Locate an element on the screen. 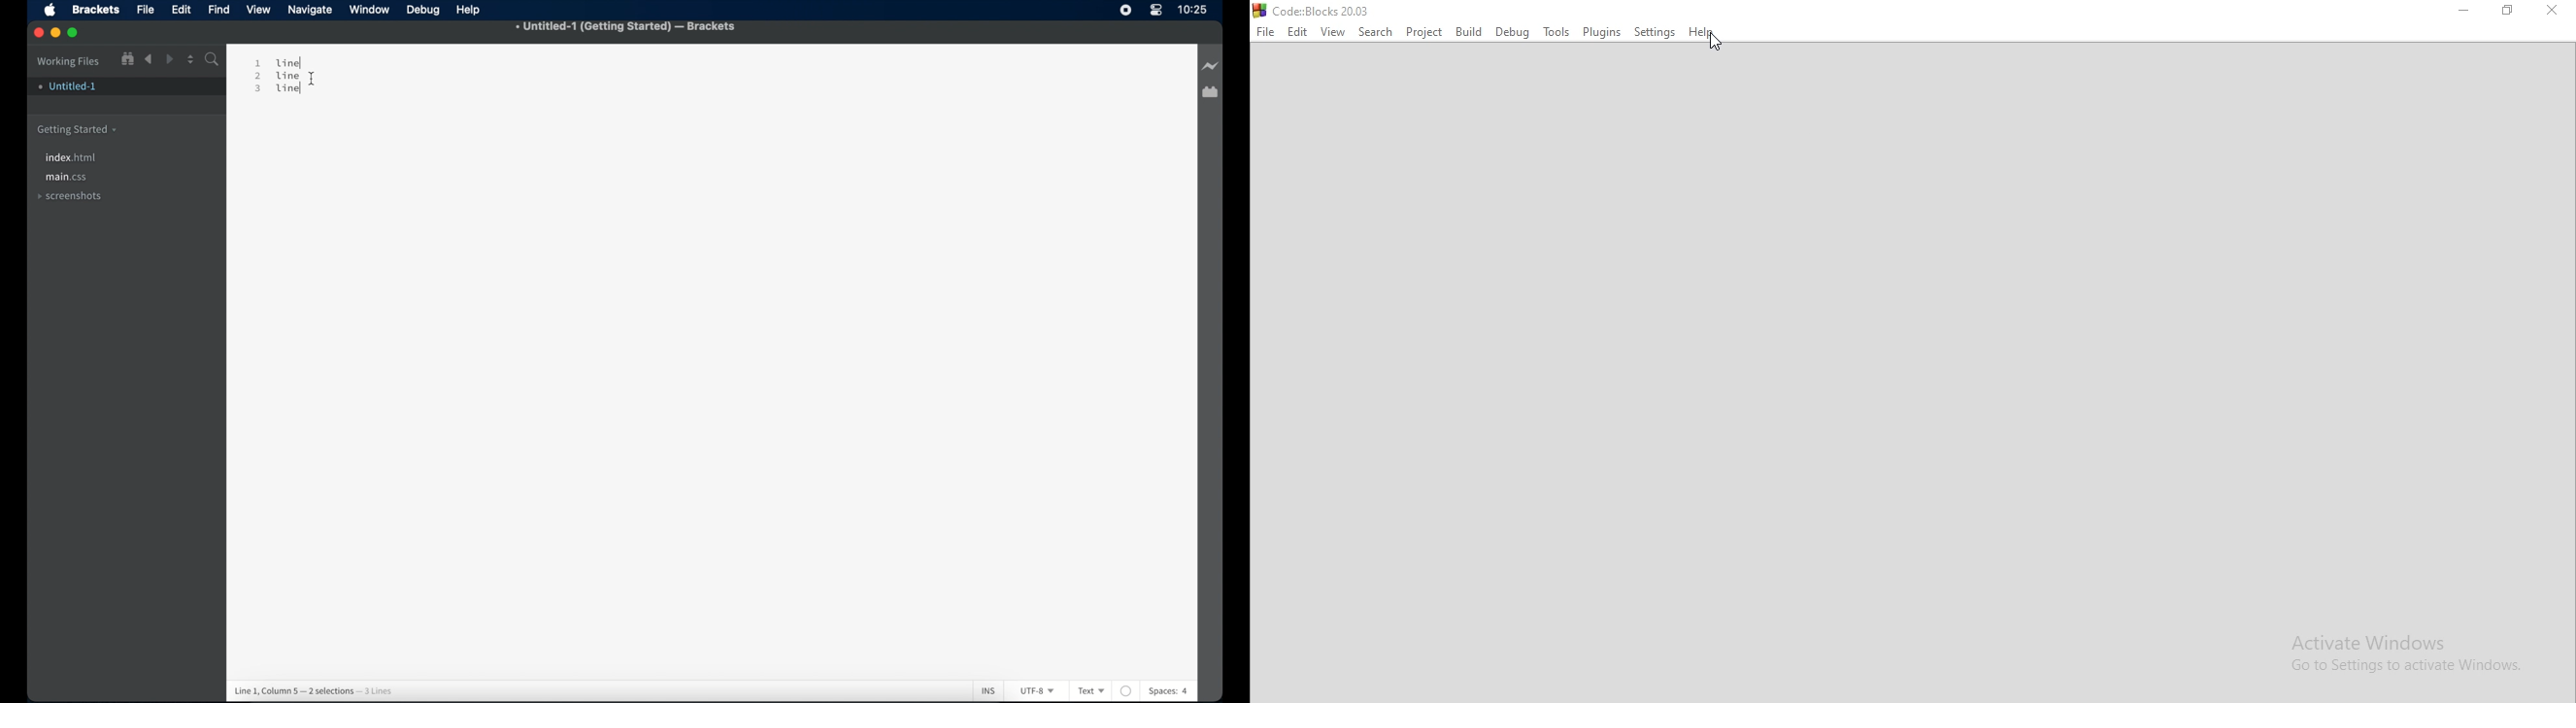 Image resolution: width=2576 pixels, height=728 pixels. find is located at coordinates (219, 9).